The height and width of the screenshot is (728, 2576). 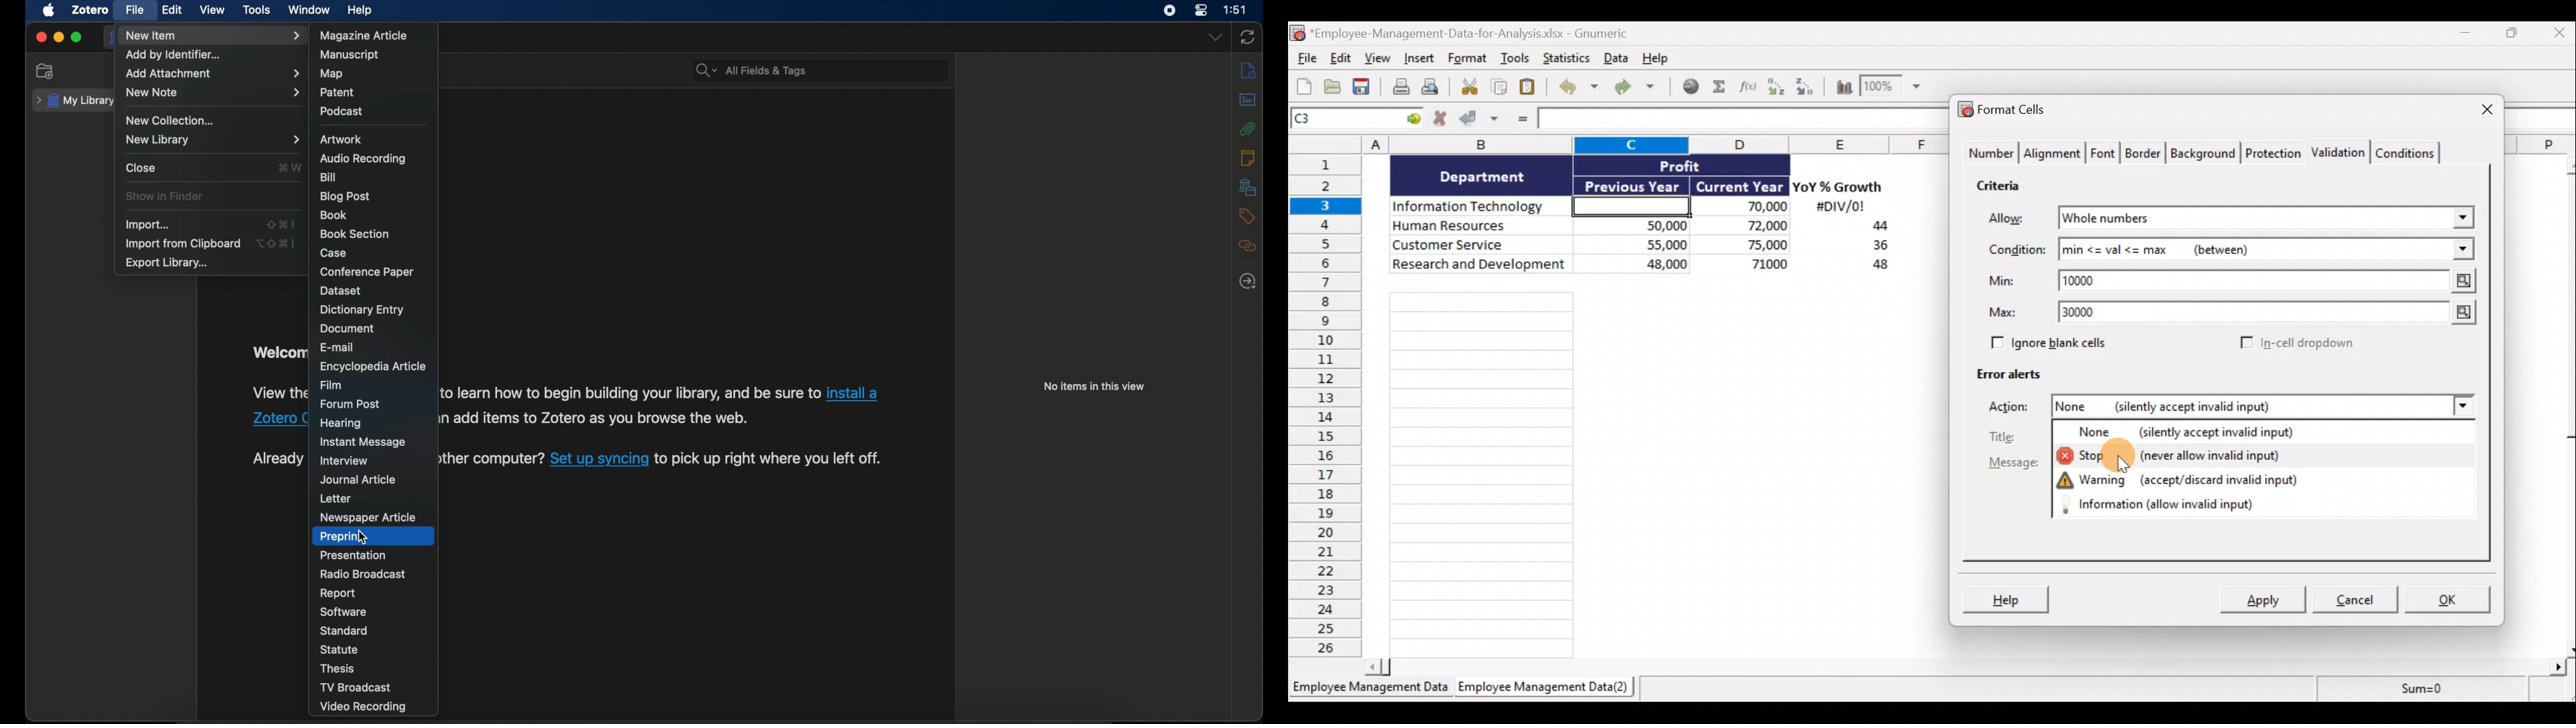 What do you see at coordinates (1692, 86) in the screenshot?
I see `Insert hyperlink` at bounding box center [1692, 86].